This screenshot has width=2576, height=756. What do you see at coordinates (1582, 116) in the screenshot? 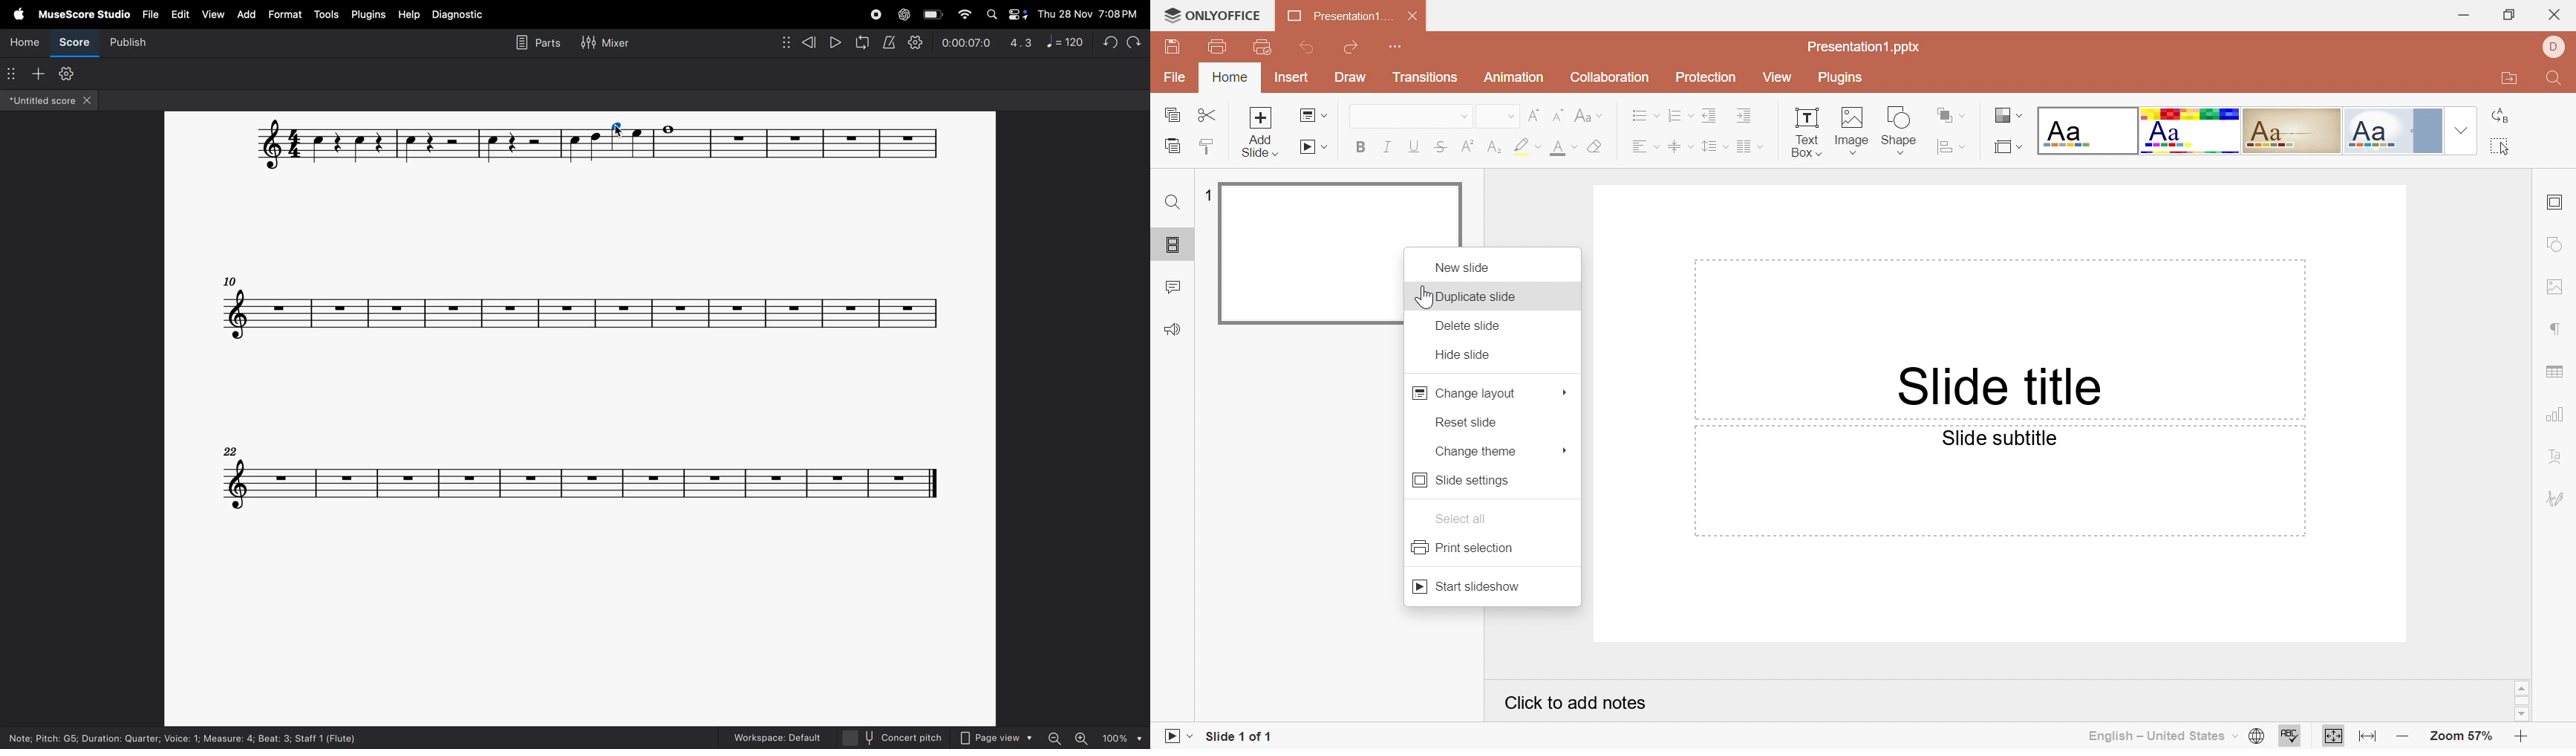
I see `Change case` at bounding box center [1582, 116].